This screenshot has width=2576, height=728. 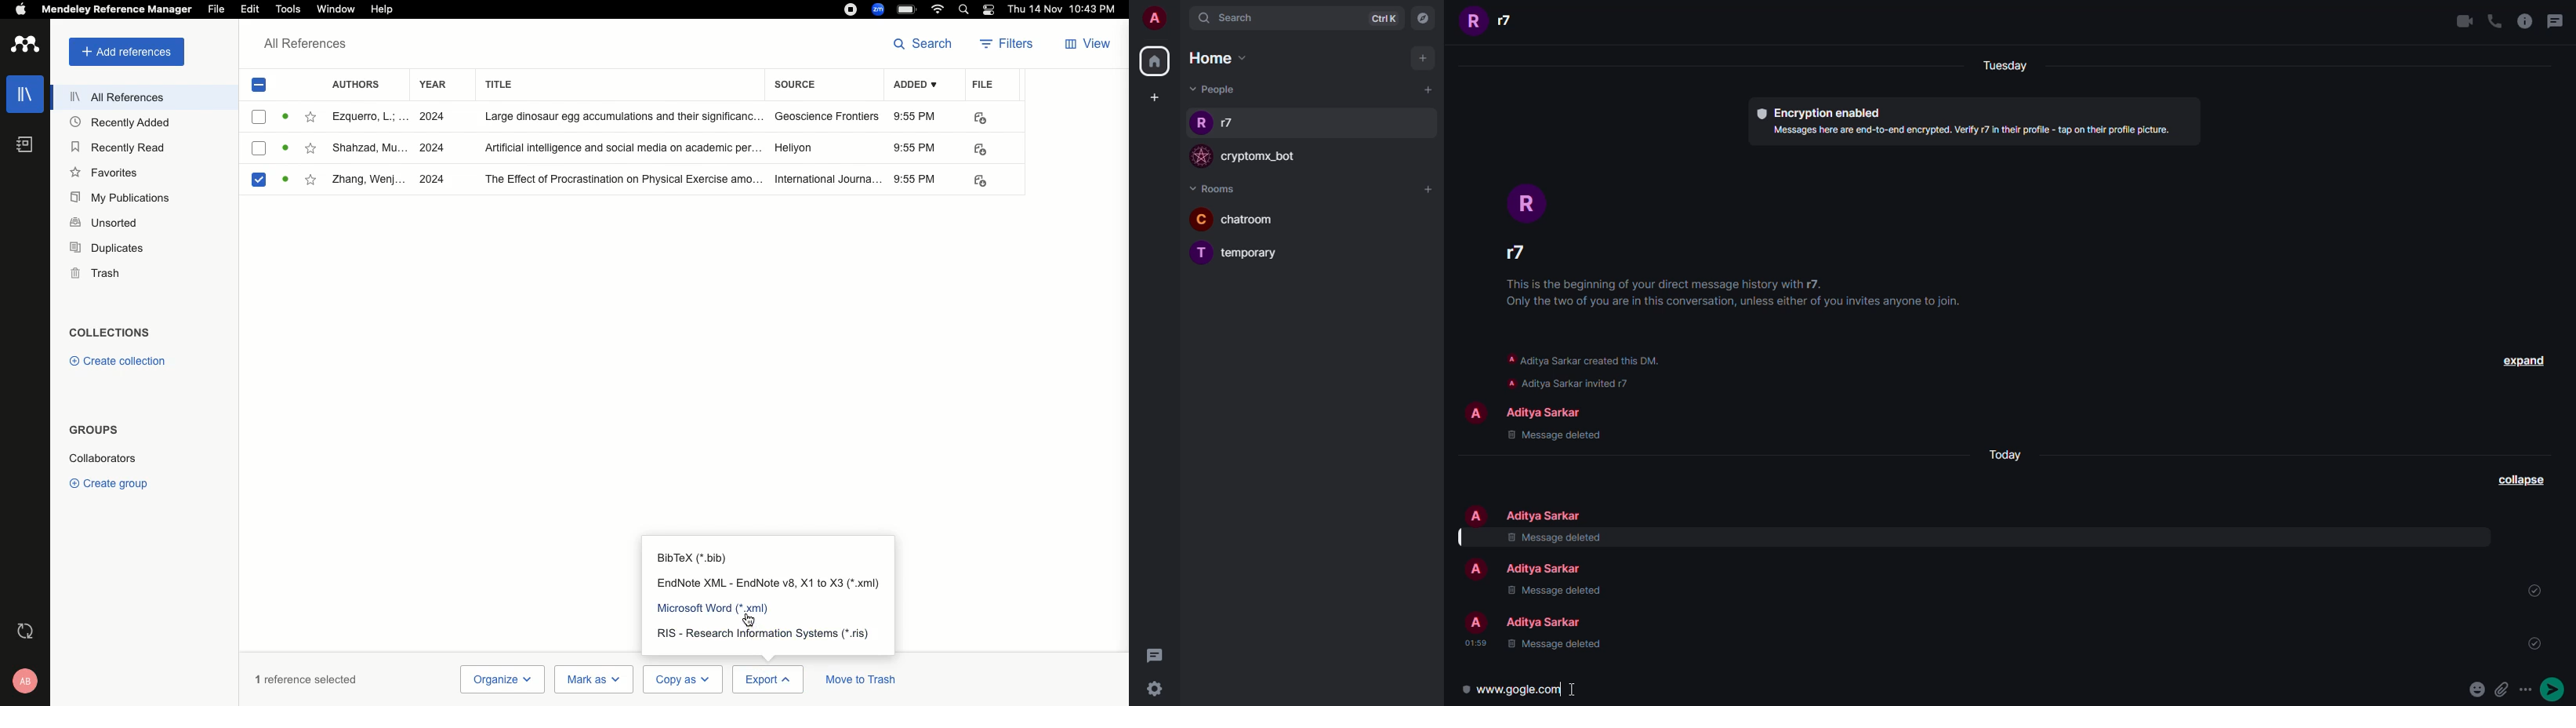 I want to click on Recording, so click(x=851, y=8).